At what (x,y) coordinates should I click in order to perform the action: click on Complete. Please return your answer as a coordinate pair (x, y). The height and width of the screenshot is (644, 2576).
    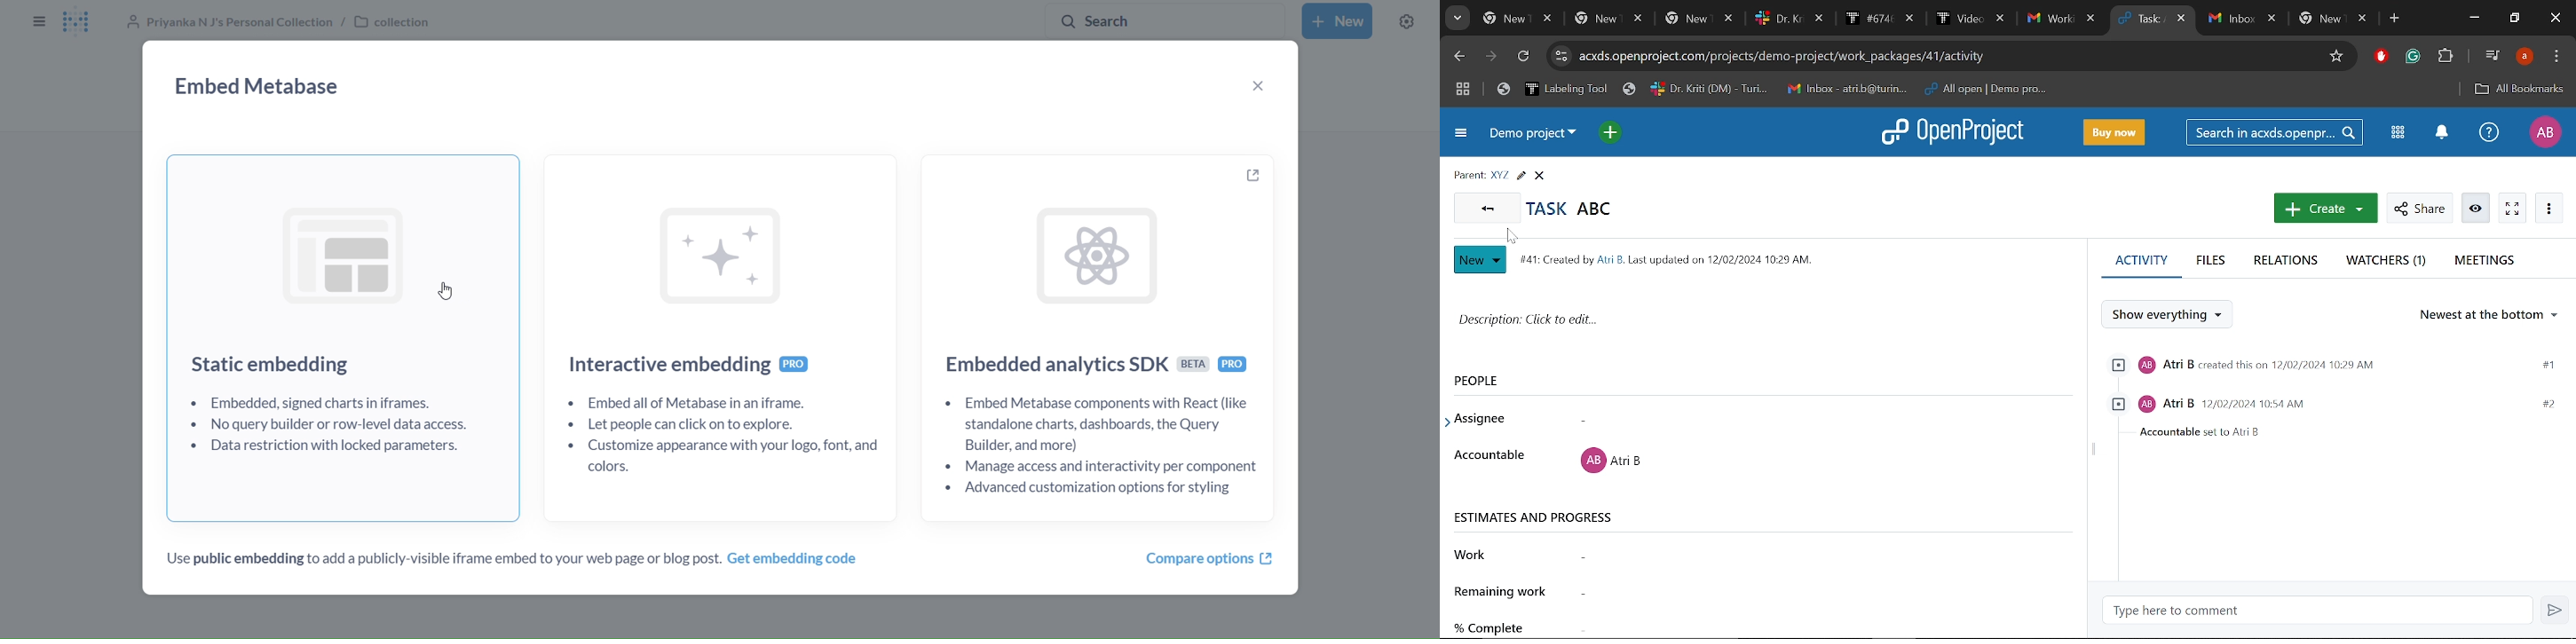
    Looking at the image, I should click on (1723, 621).